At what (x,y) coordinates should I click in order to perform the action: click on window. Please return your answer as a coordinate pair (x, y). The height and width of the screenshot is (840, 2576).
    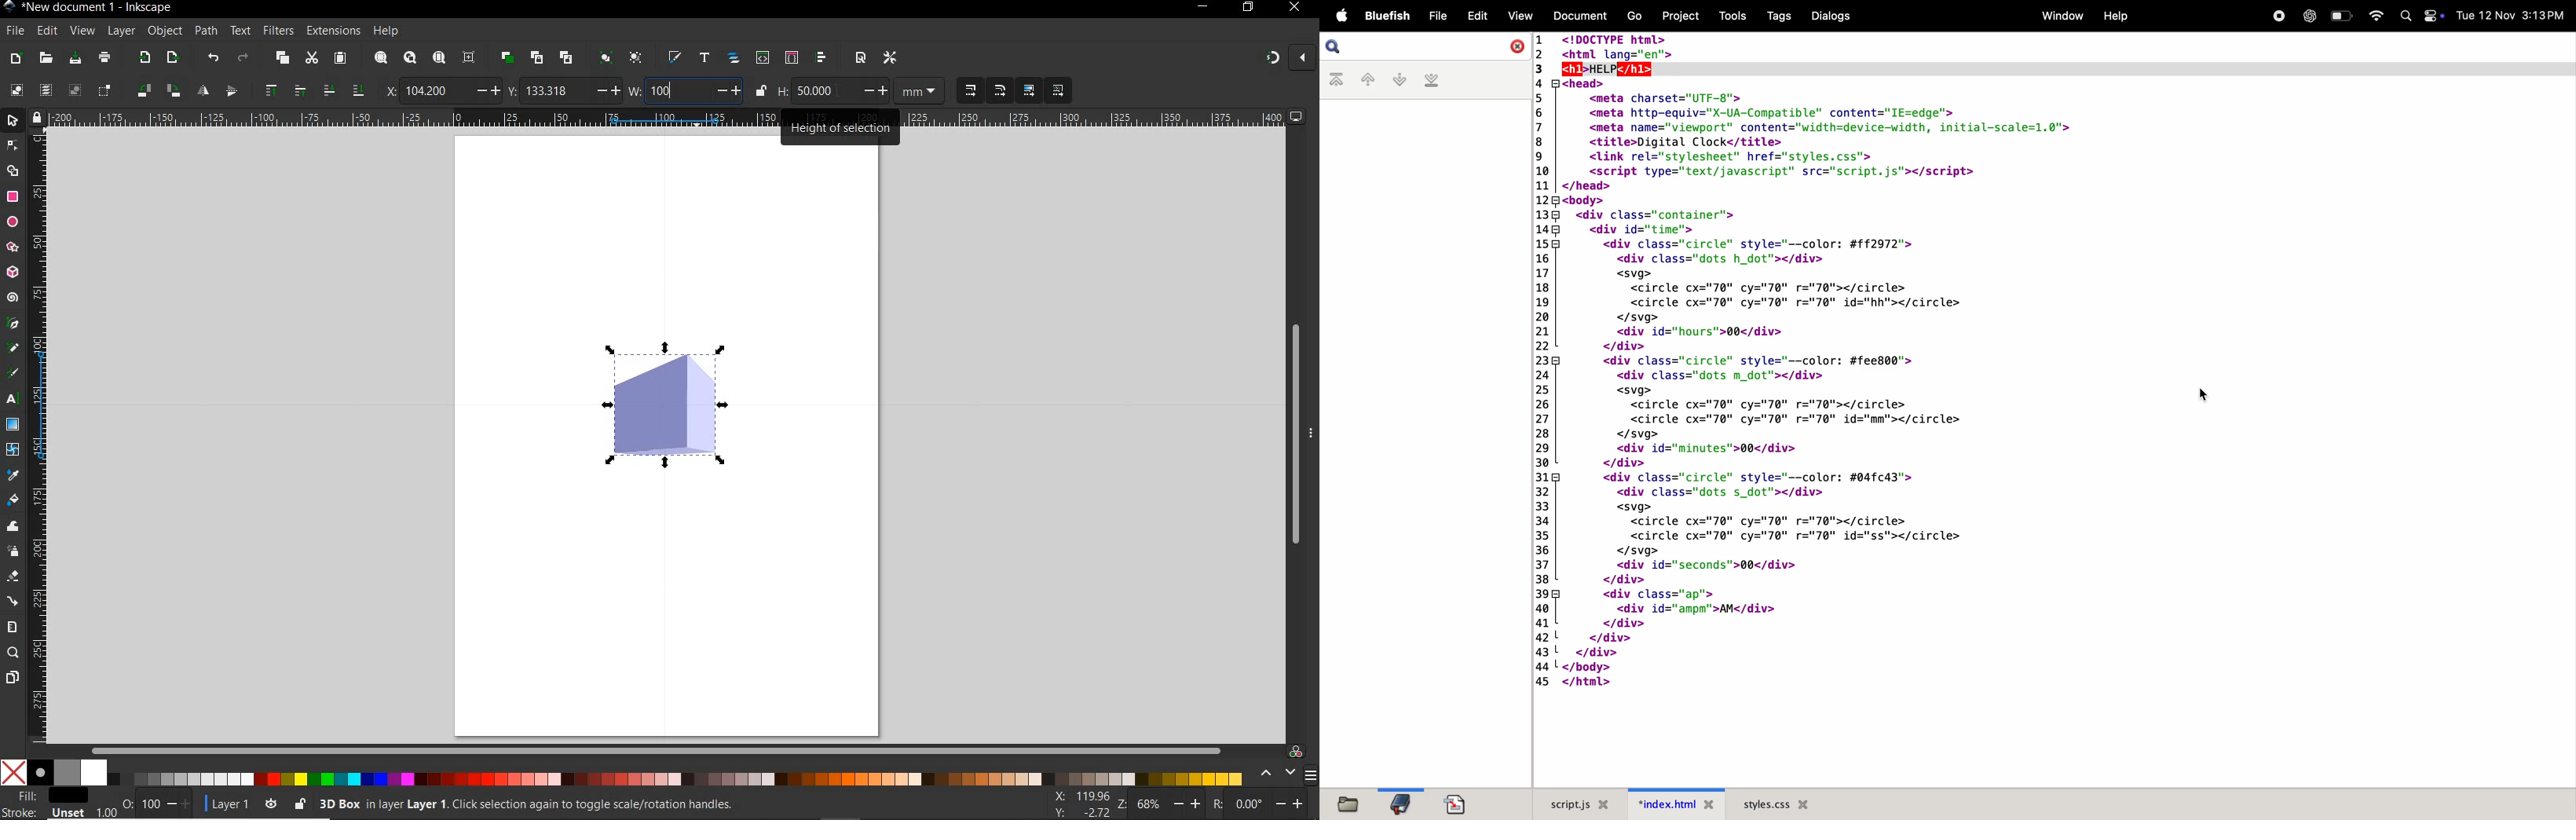
    Looking at the image, I should click on (2059, 16).